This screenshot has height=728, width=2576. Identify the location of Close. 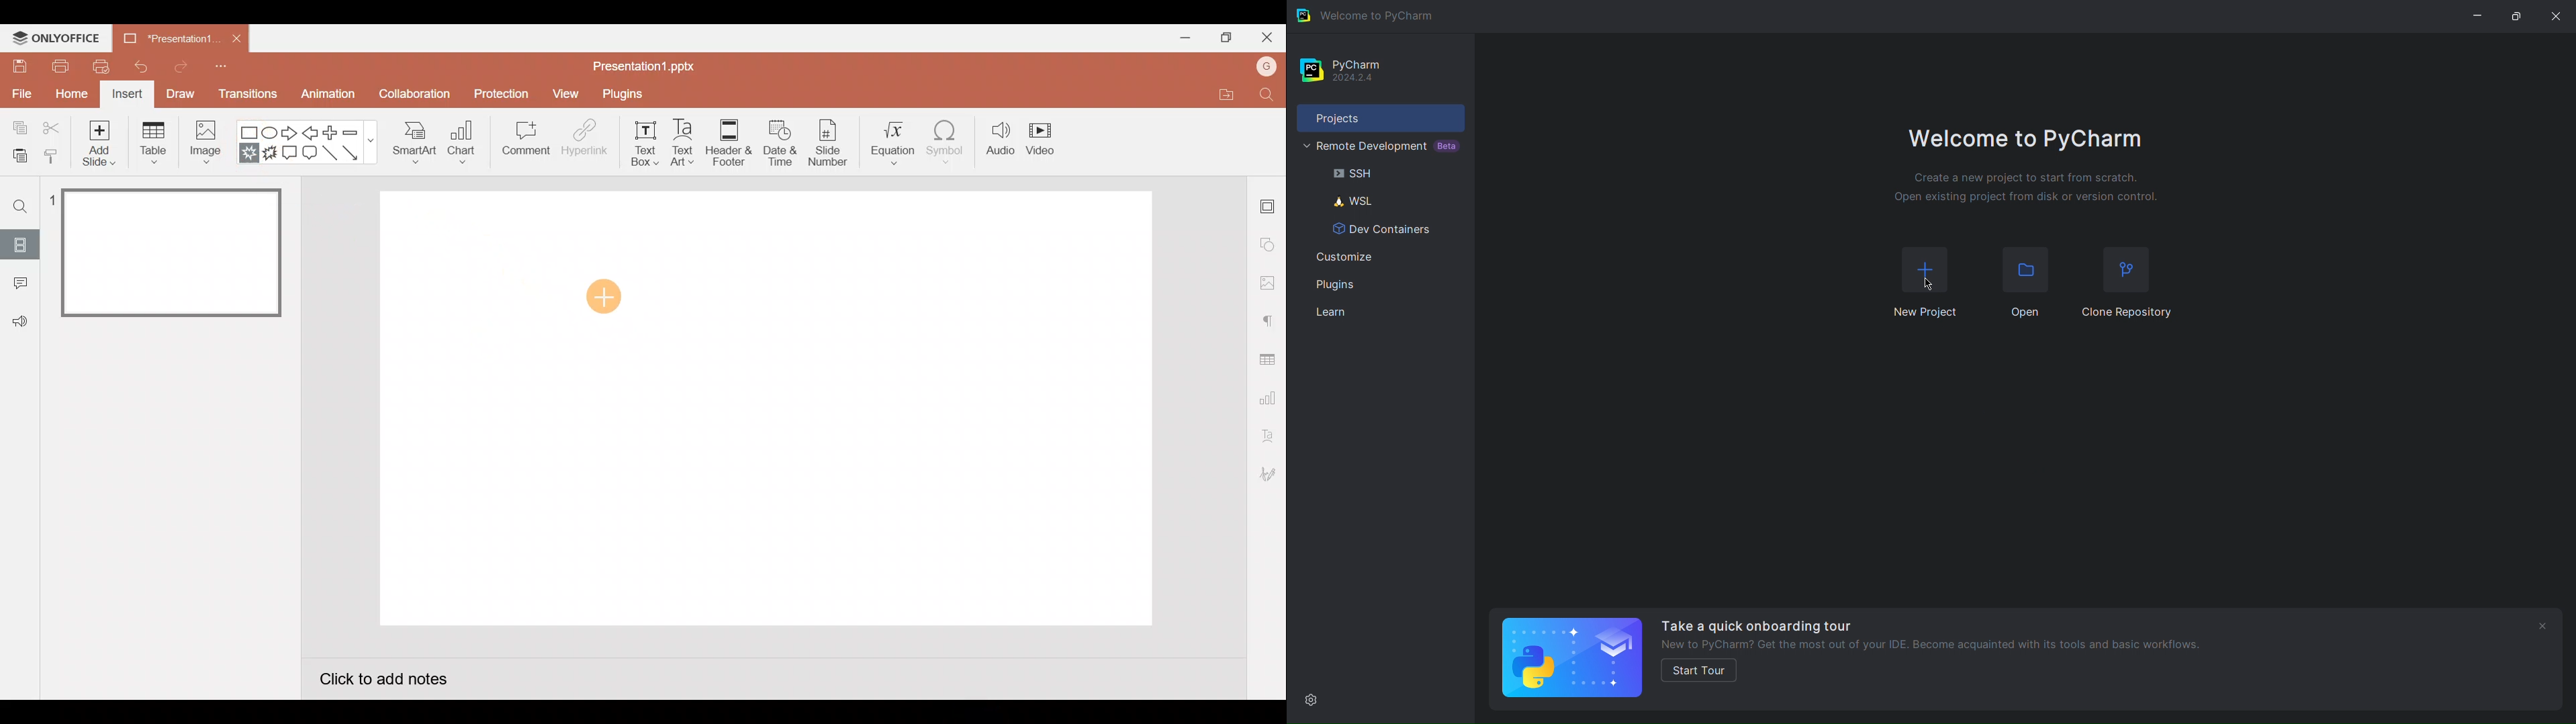
(236, 38).